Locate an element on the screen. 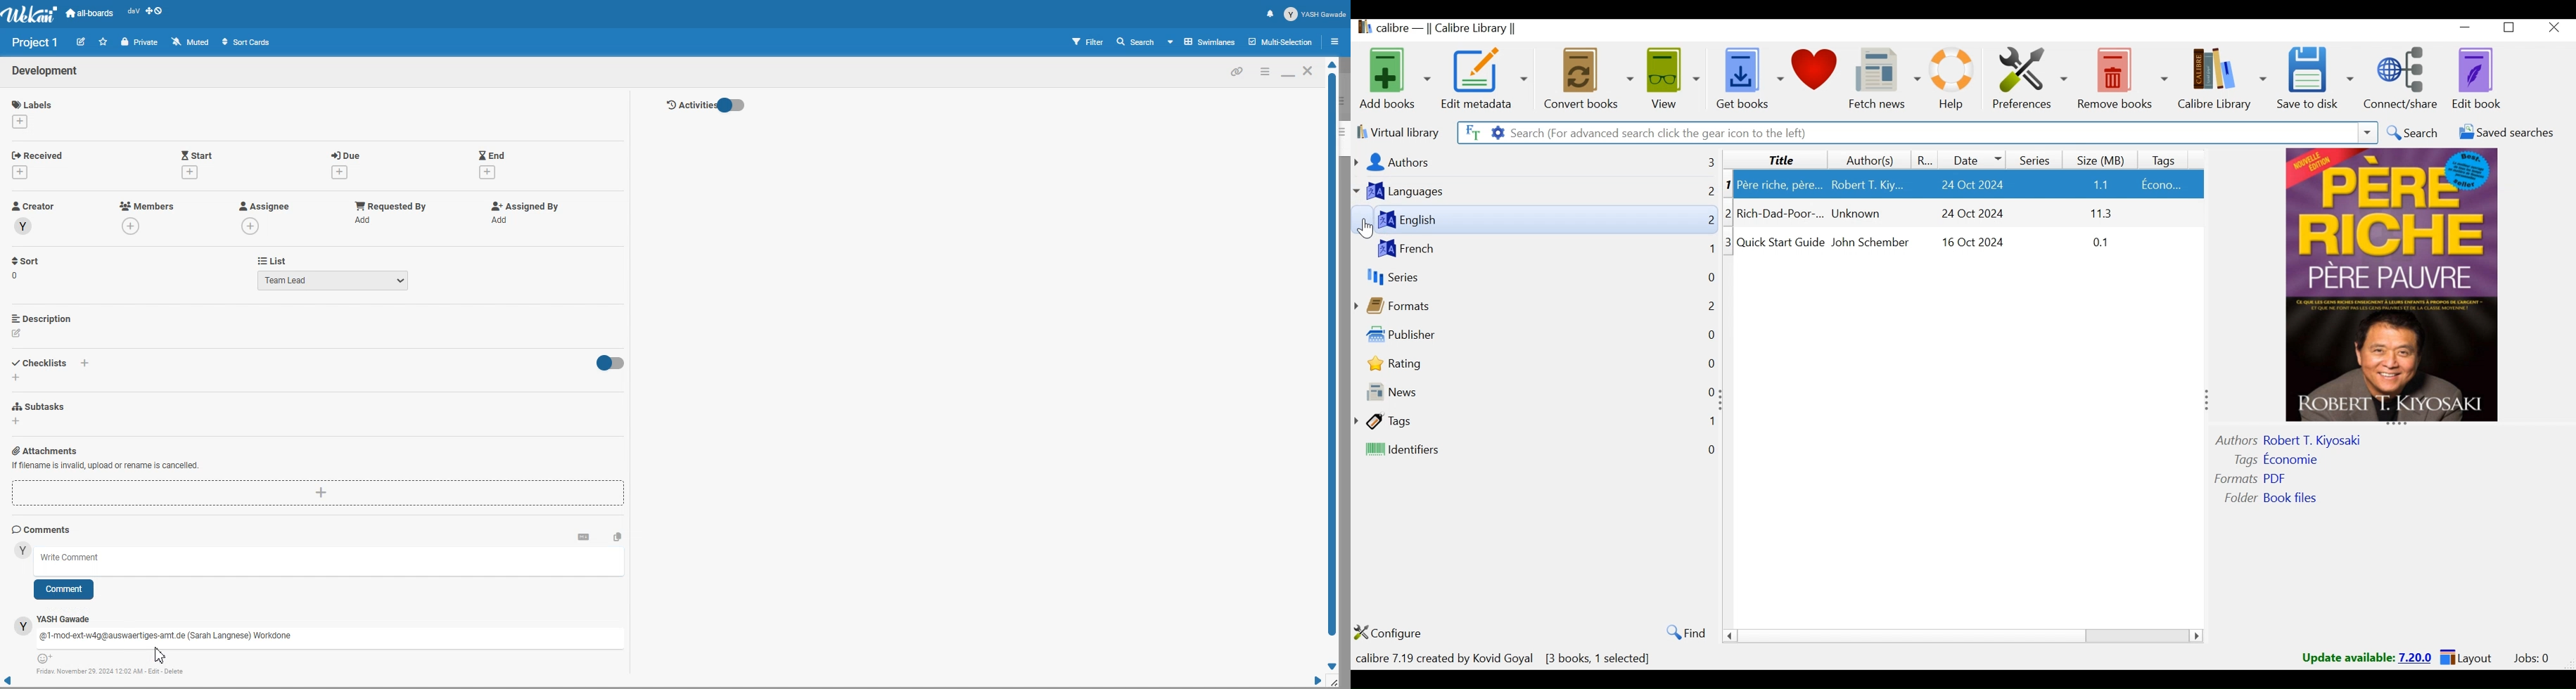  Formats PDF is located at coordinates (2253, 477).